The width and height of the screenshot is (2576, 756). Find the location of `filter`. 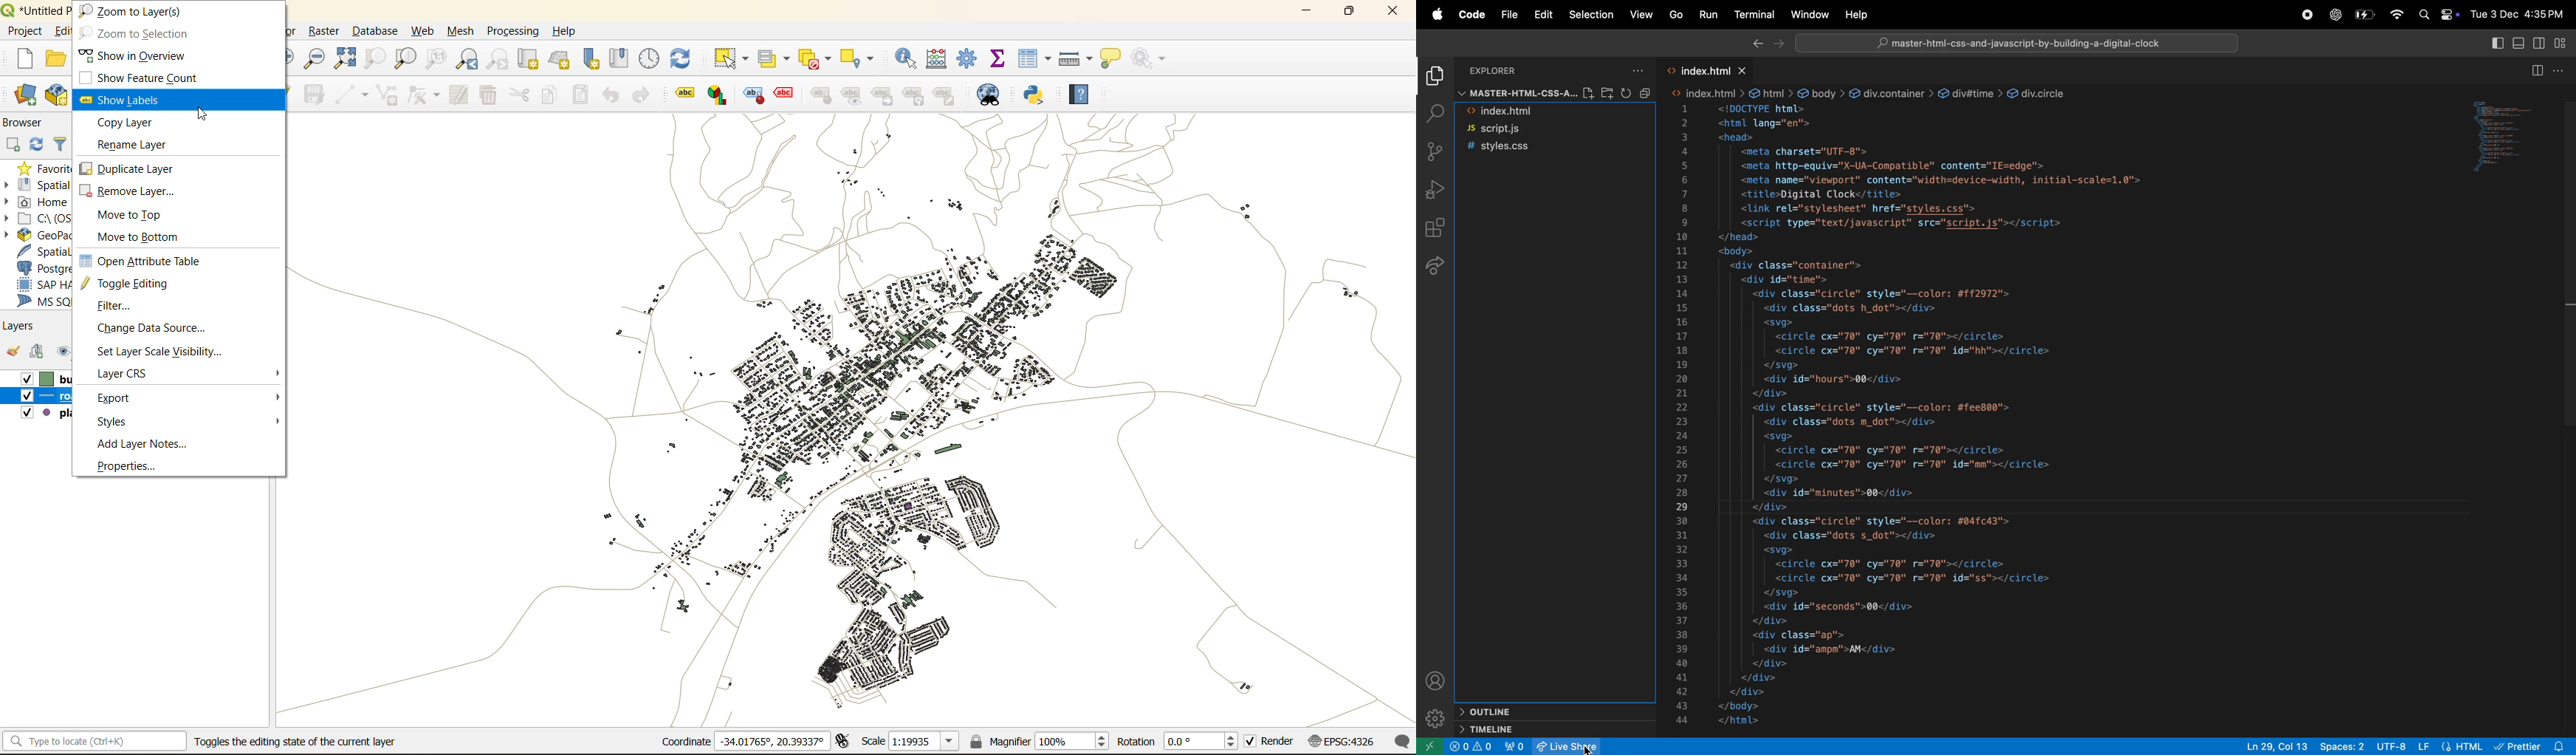

filter is located at coordinates (62, 144).